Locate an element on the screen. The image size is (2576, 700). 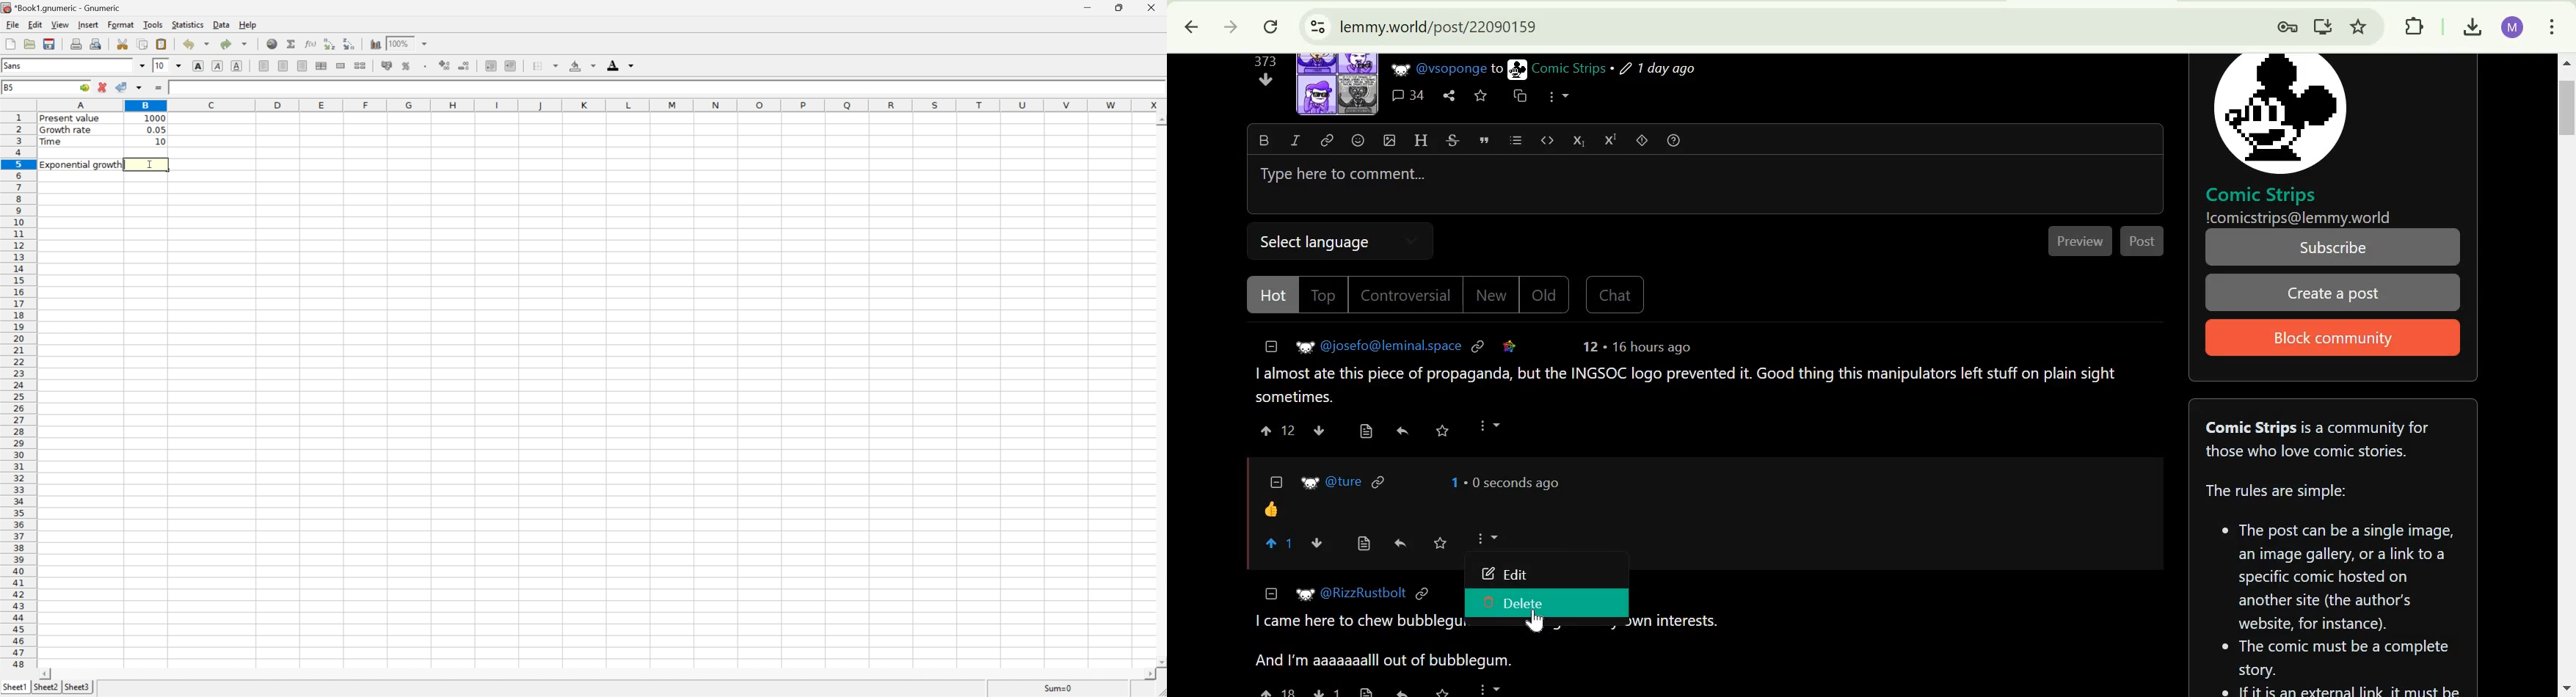
list is located at coordinates (1516, 140).